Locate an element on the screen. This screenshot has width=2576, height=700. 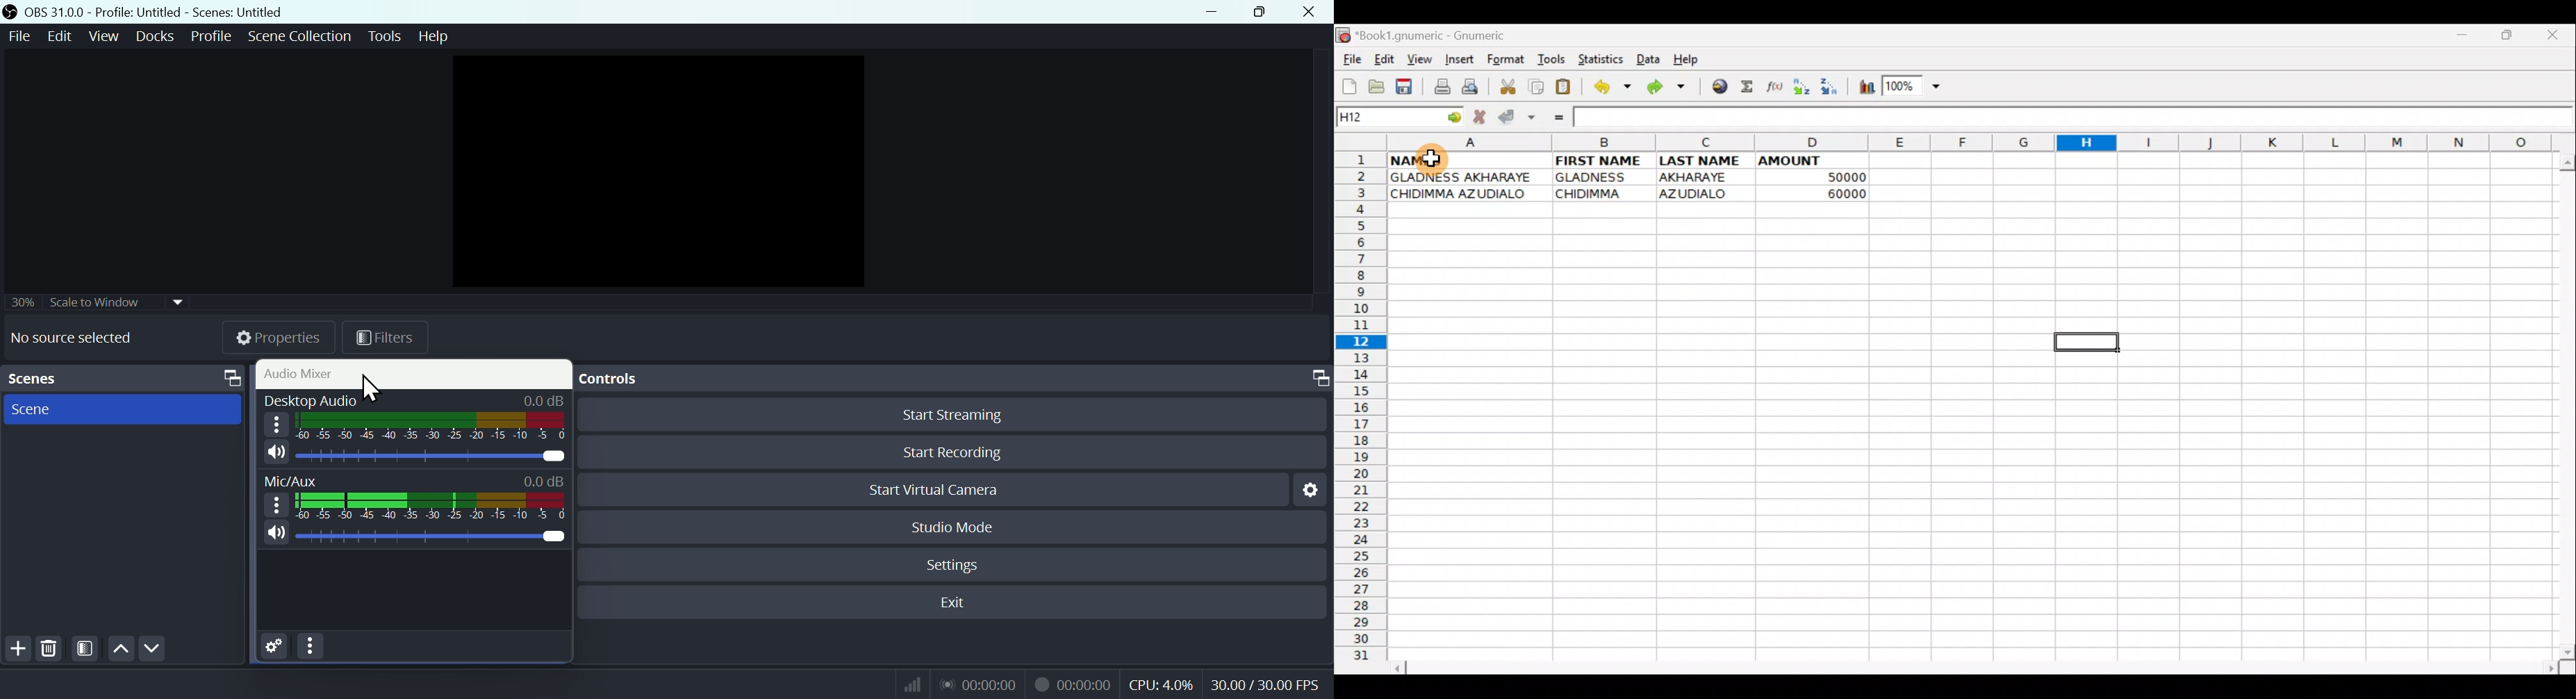
Controls is located at coordinates (955, 379).